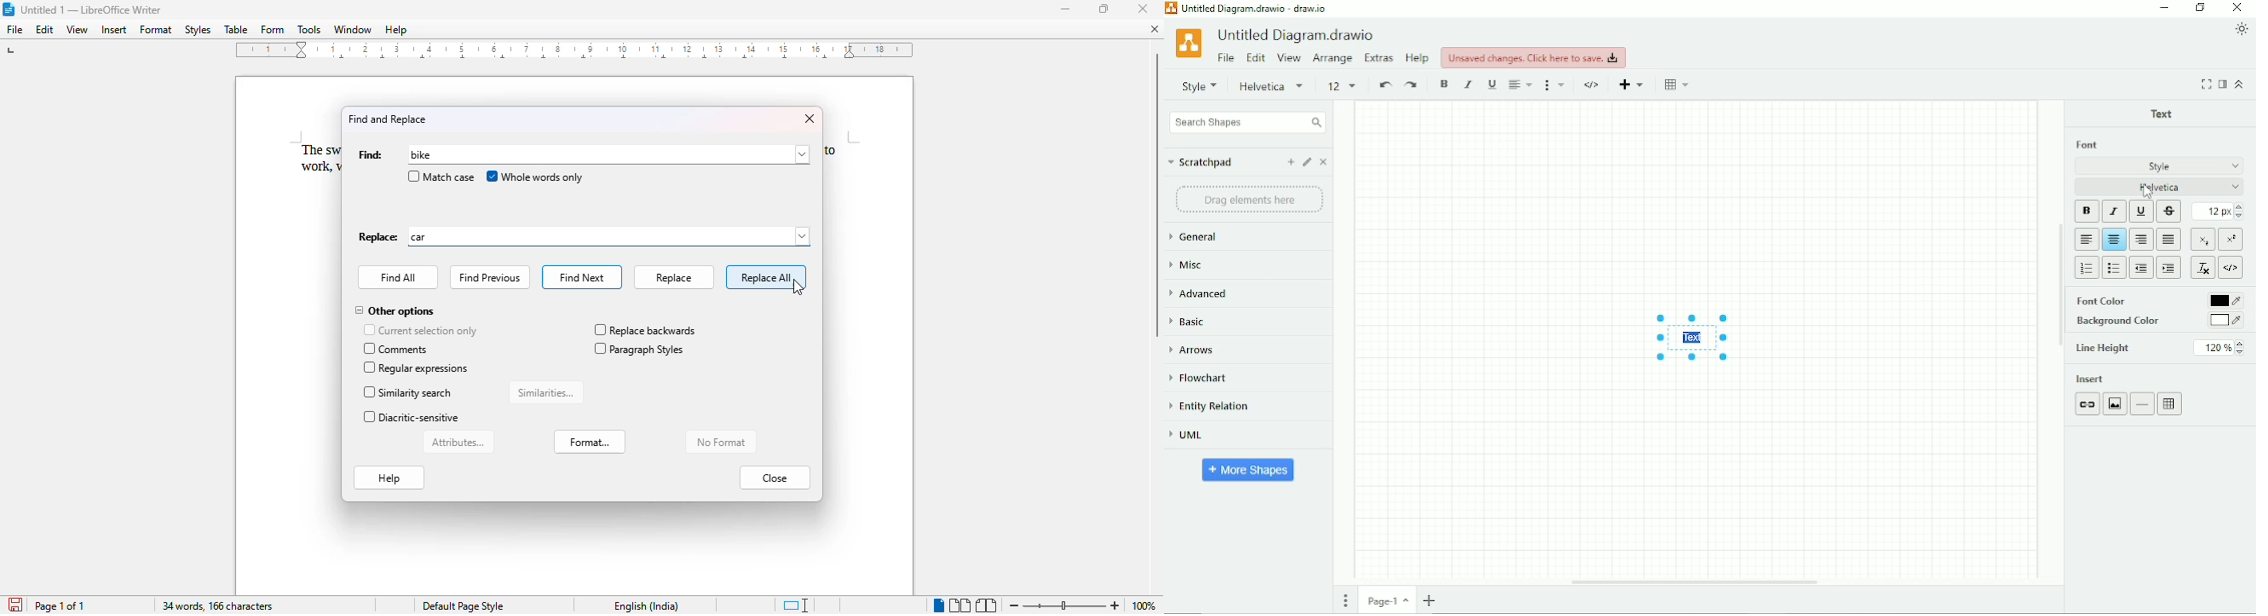 The height and width of the screenshot is (616, 2268). I want to click on Style, so click(1199, 86).